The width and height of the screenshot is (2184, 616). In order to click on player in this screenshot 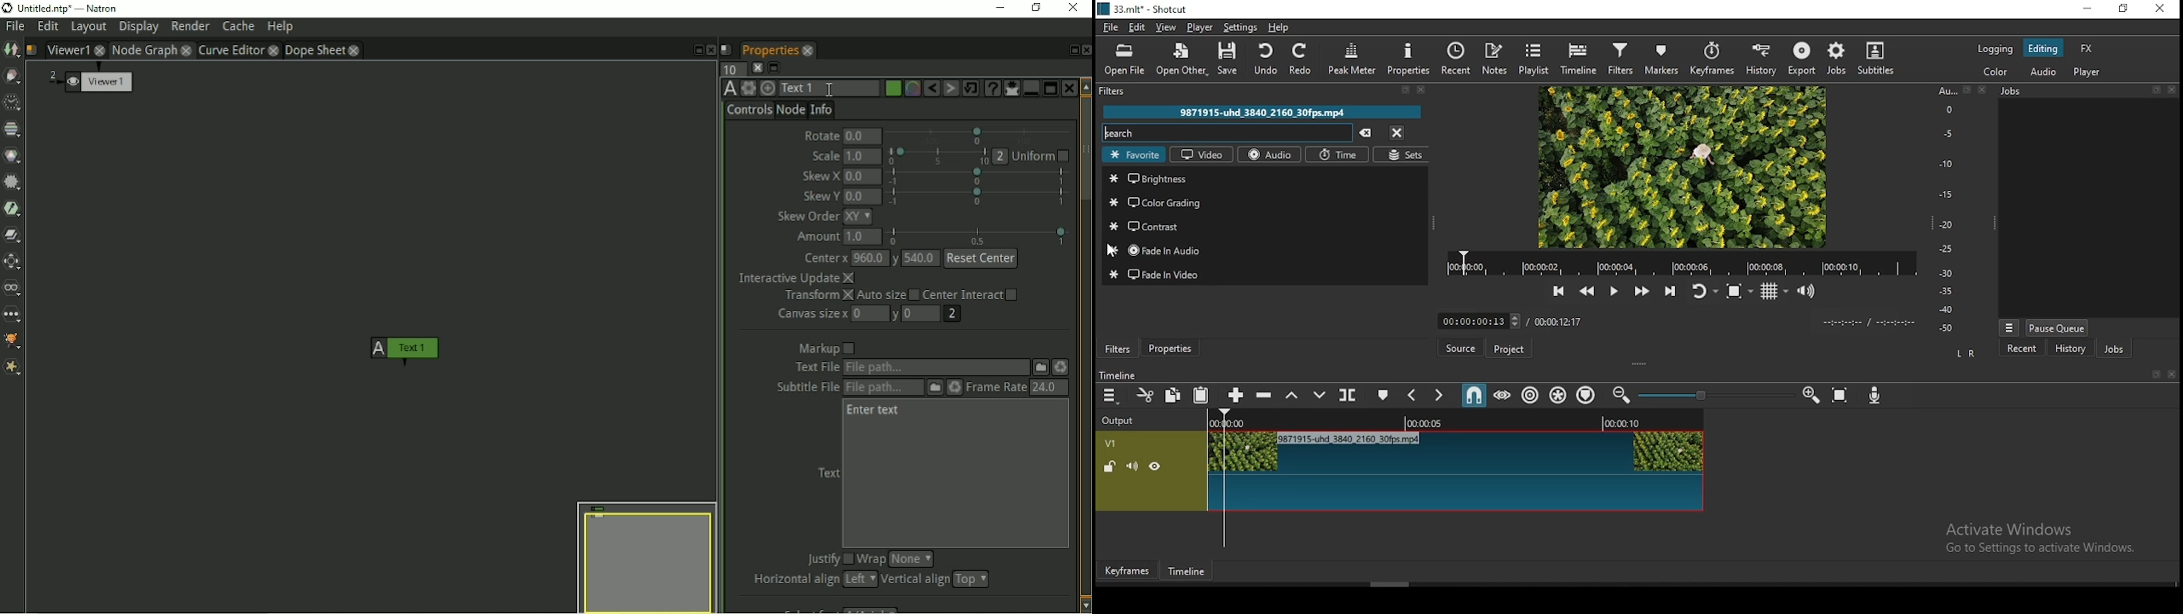, I will do `click(1202, 28)`.